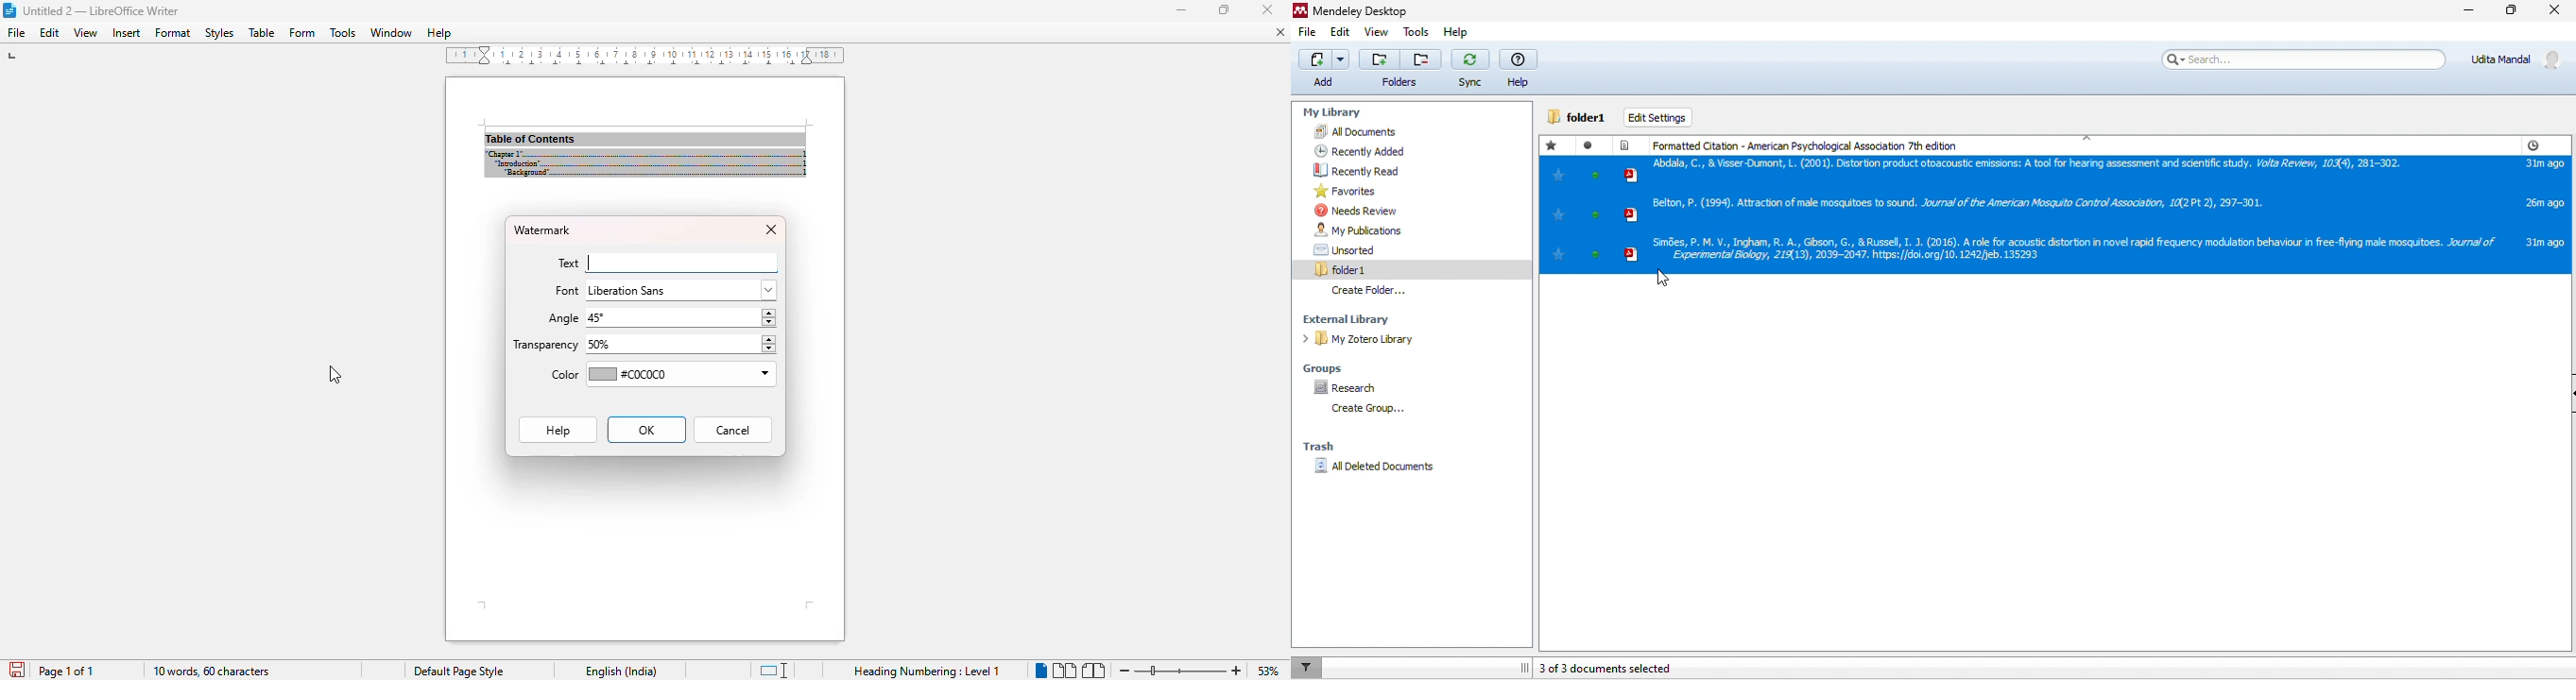 This screenshot has height=700, width=2576. I want to click on text language, so click(623, 671).